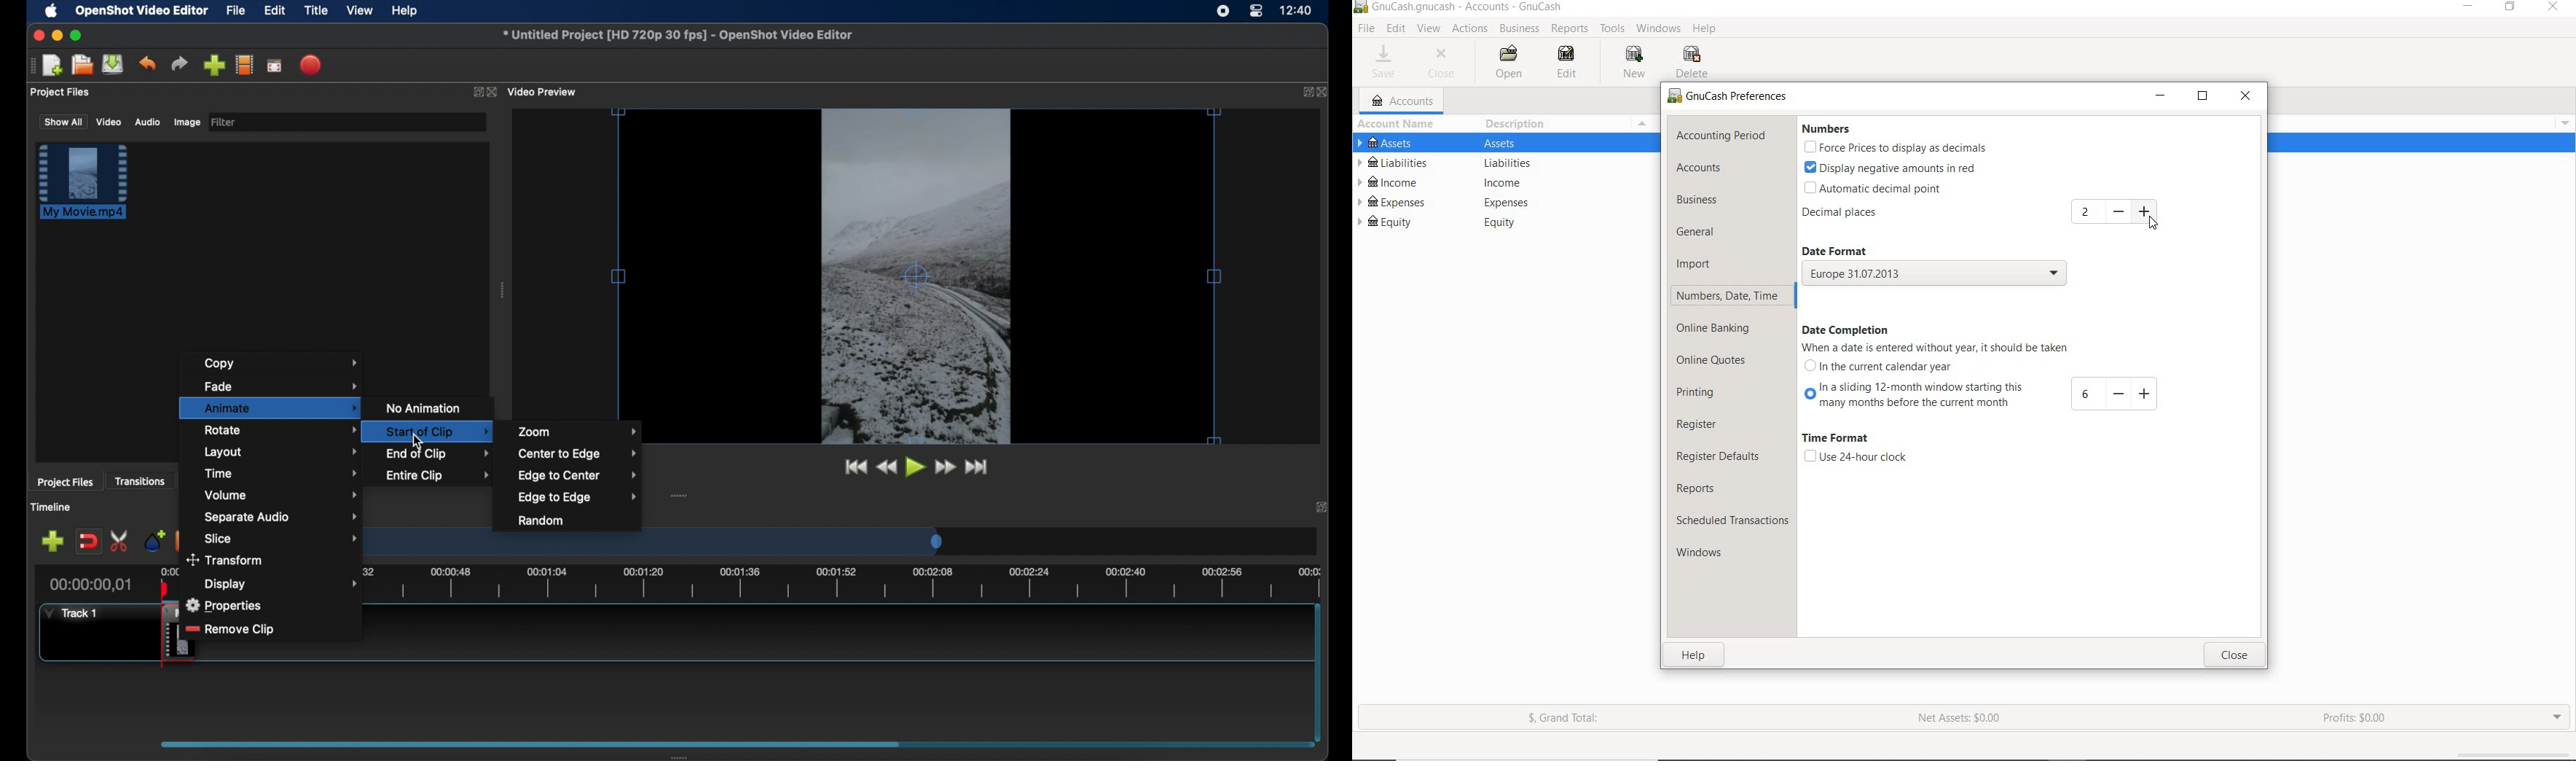  I want to click on image, so click(186, 123).